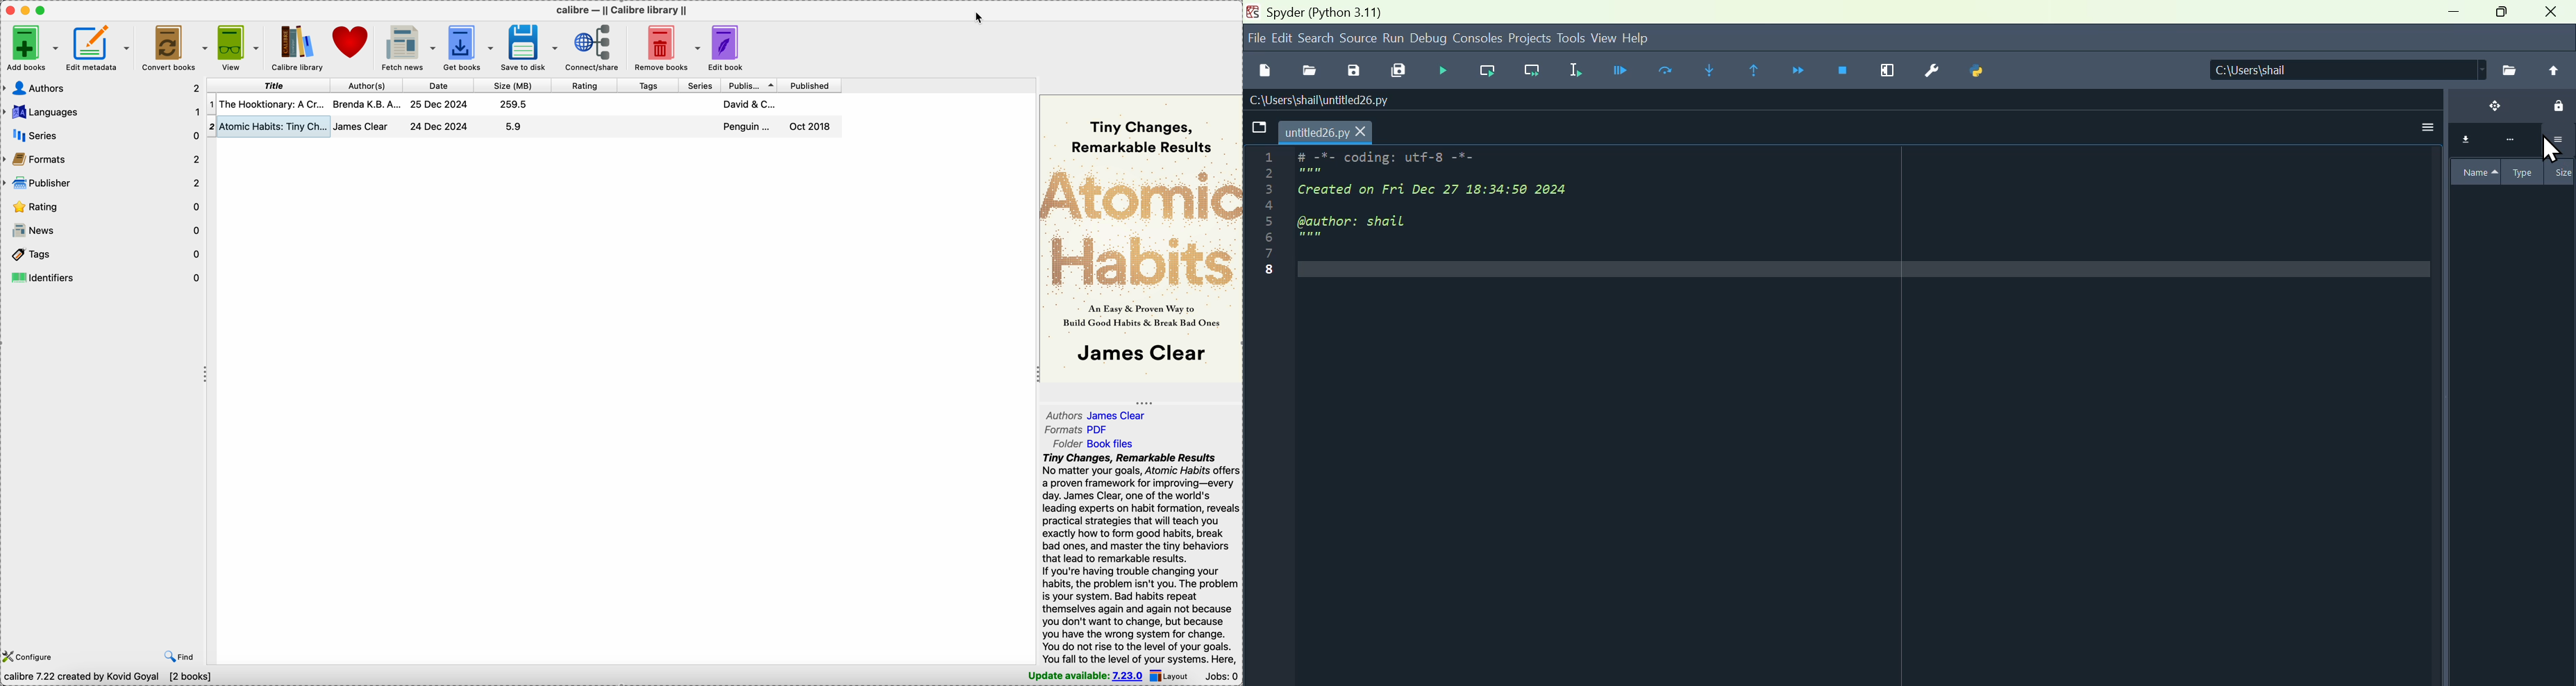 Image resolution: width=2576 pixels, height=700 pixels. Describe the element at coordinates (2552, 152) in the screenshot. I see `cursor` at that location.